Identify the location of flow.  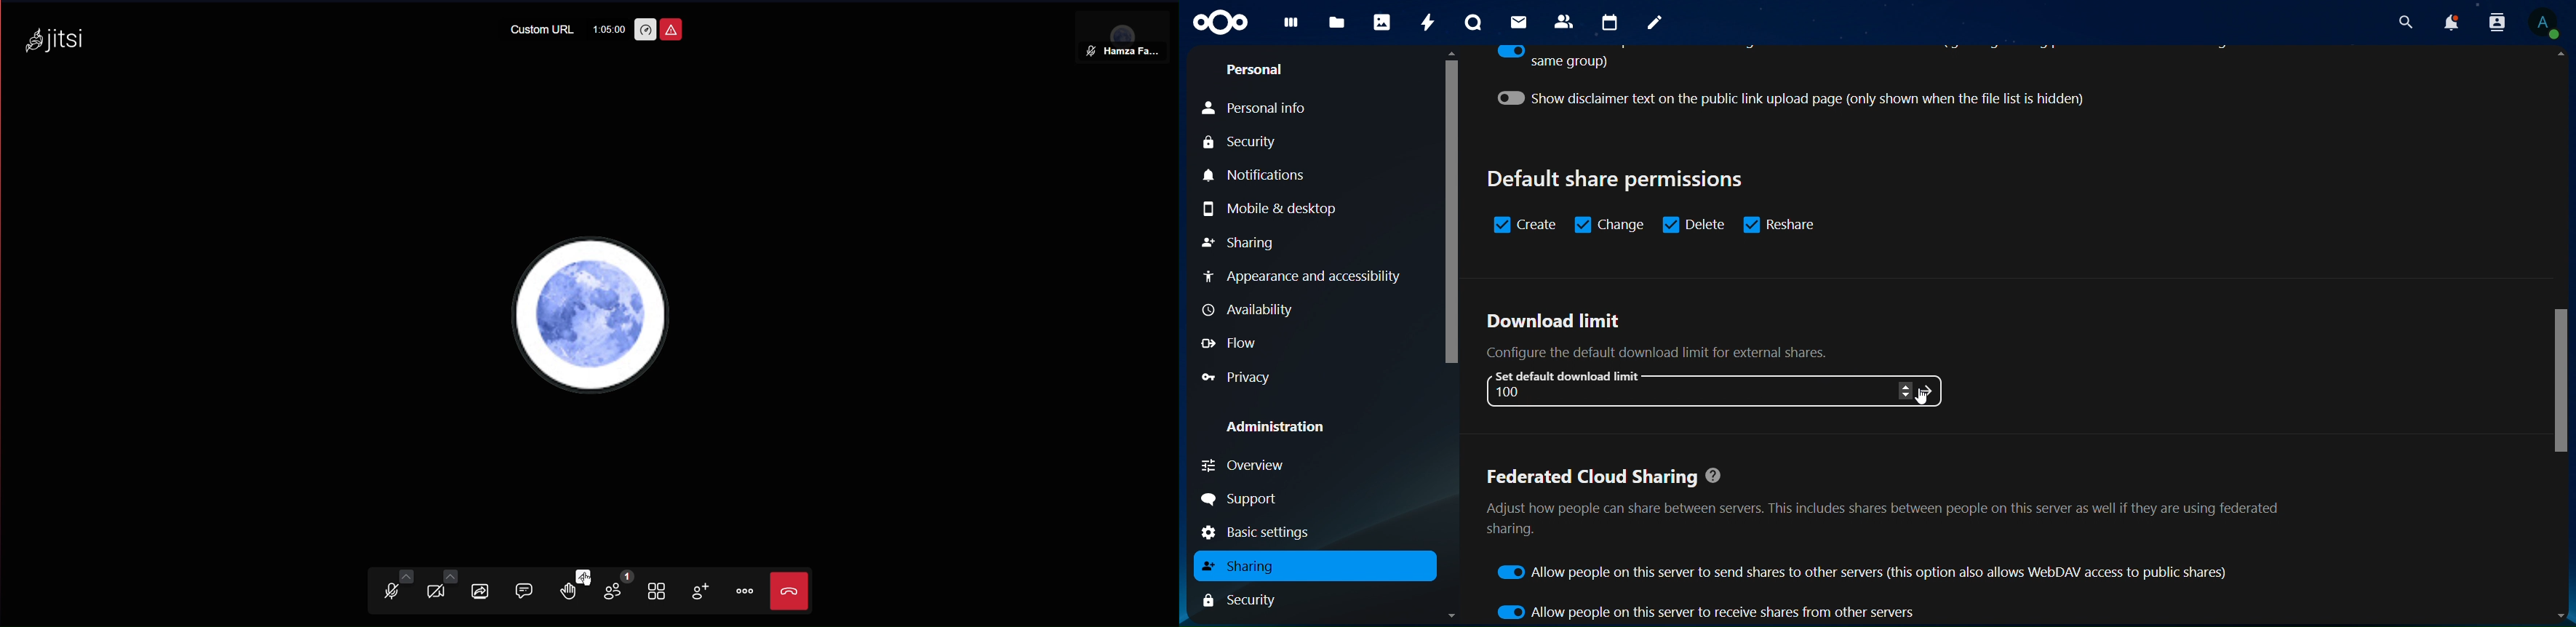
(1229, 343).